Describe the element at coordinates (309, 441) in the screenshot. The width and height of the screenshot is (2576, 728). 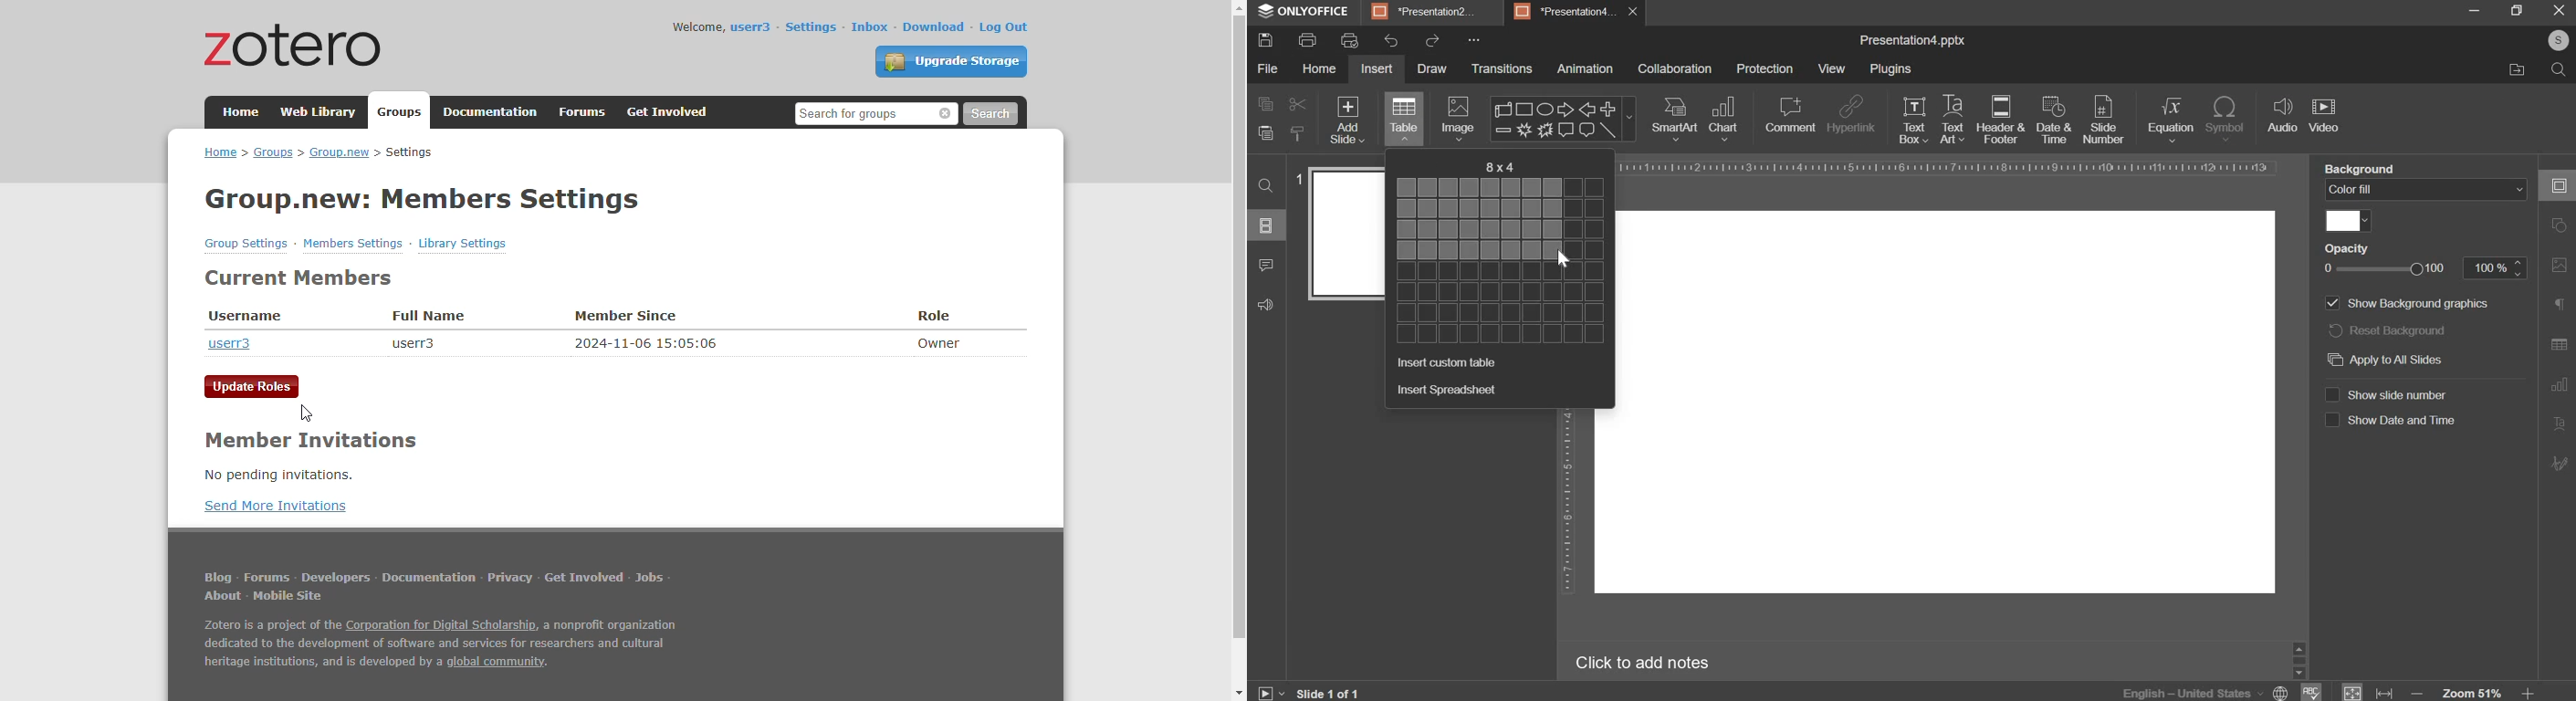
I see `member invitations` at that location.